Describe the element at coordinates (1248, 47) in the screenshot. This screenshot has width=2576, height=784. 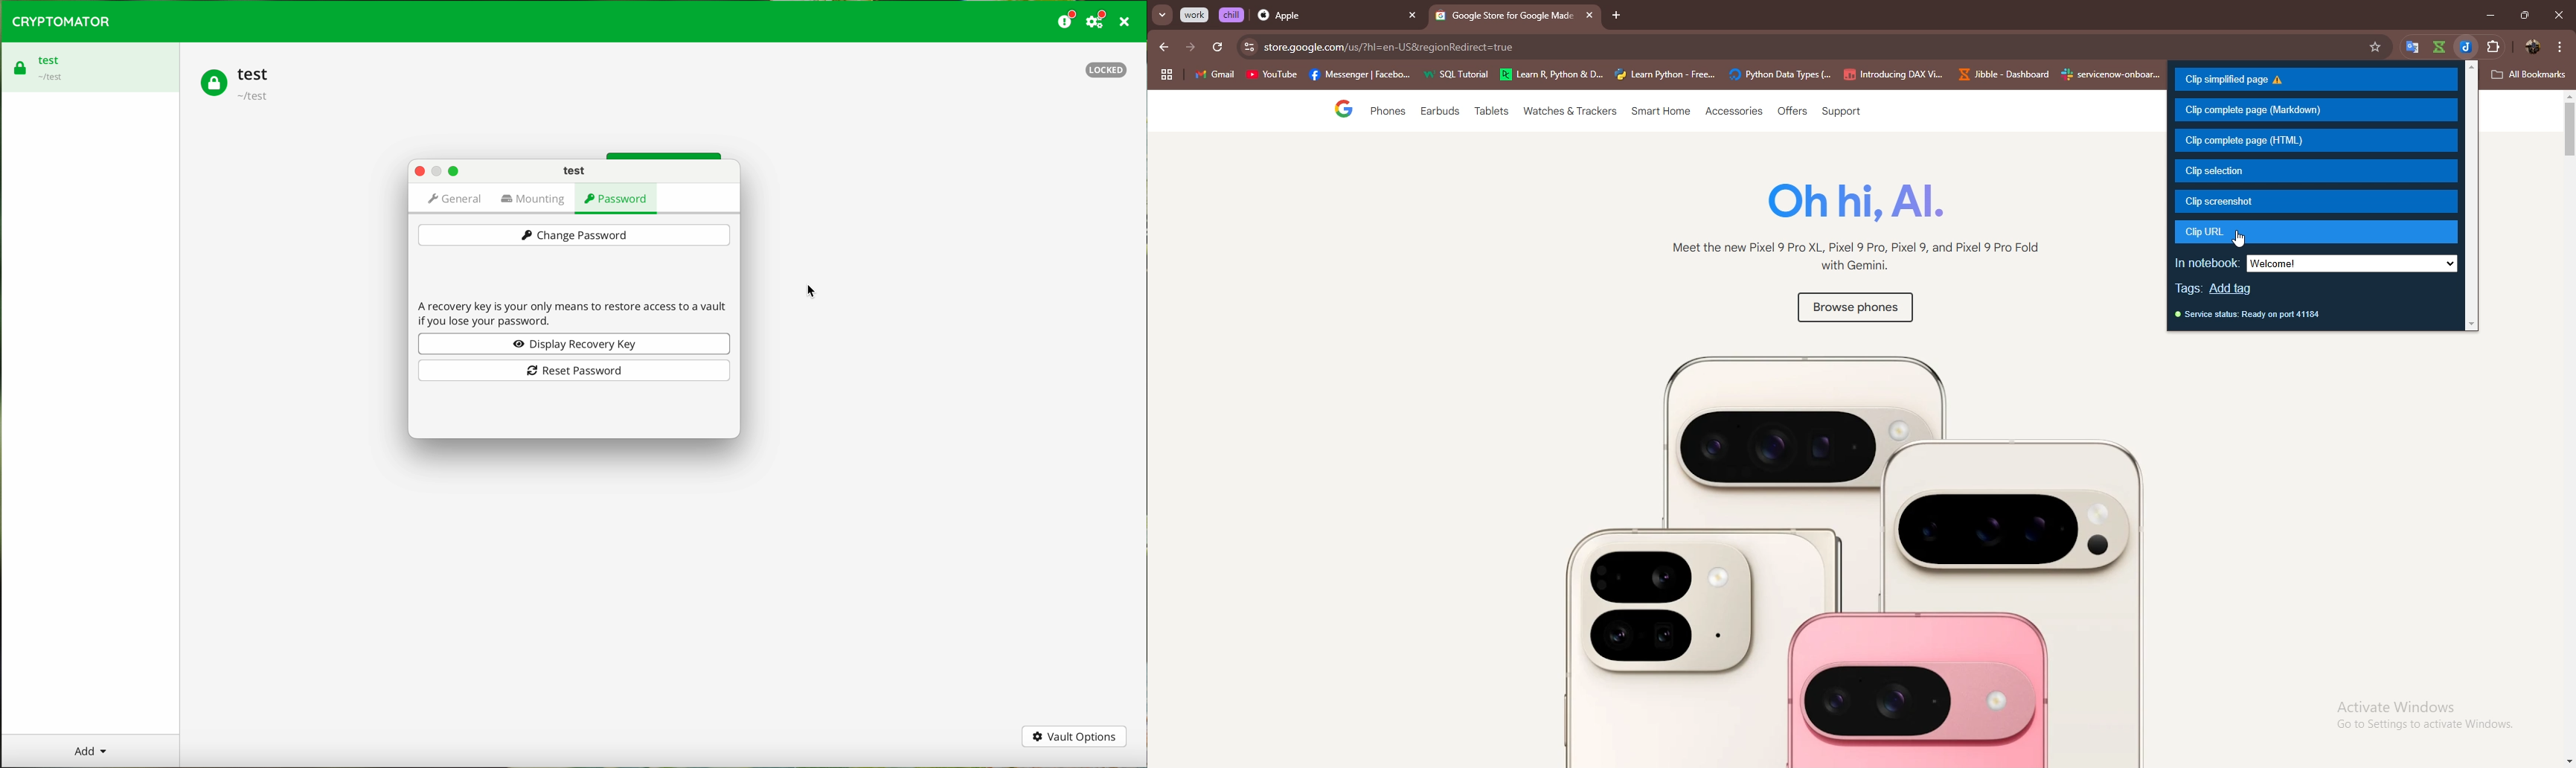
I see `site settings` at that location.